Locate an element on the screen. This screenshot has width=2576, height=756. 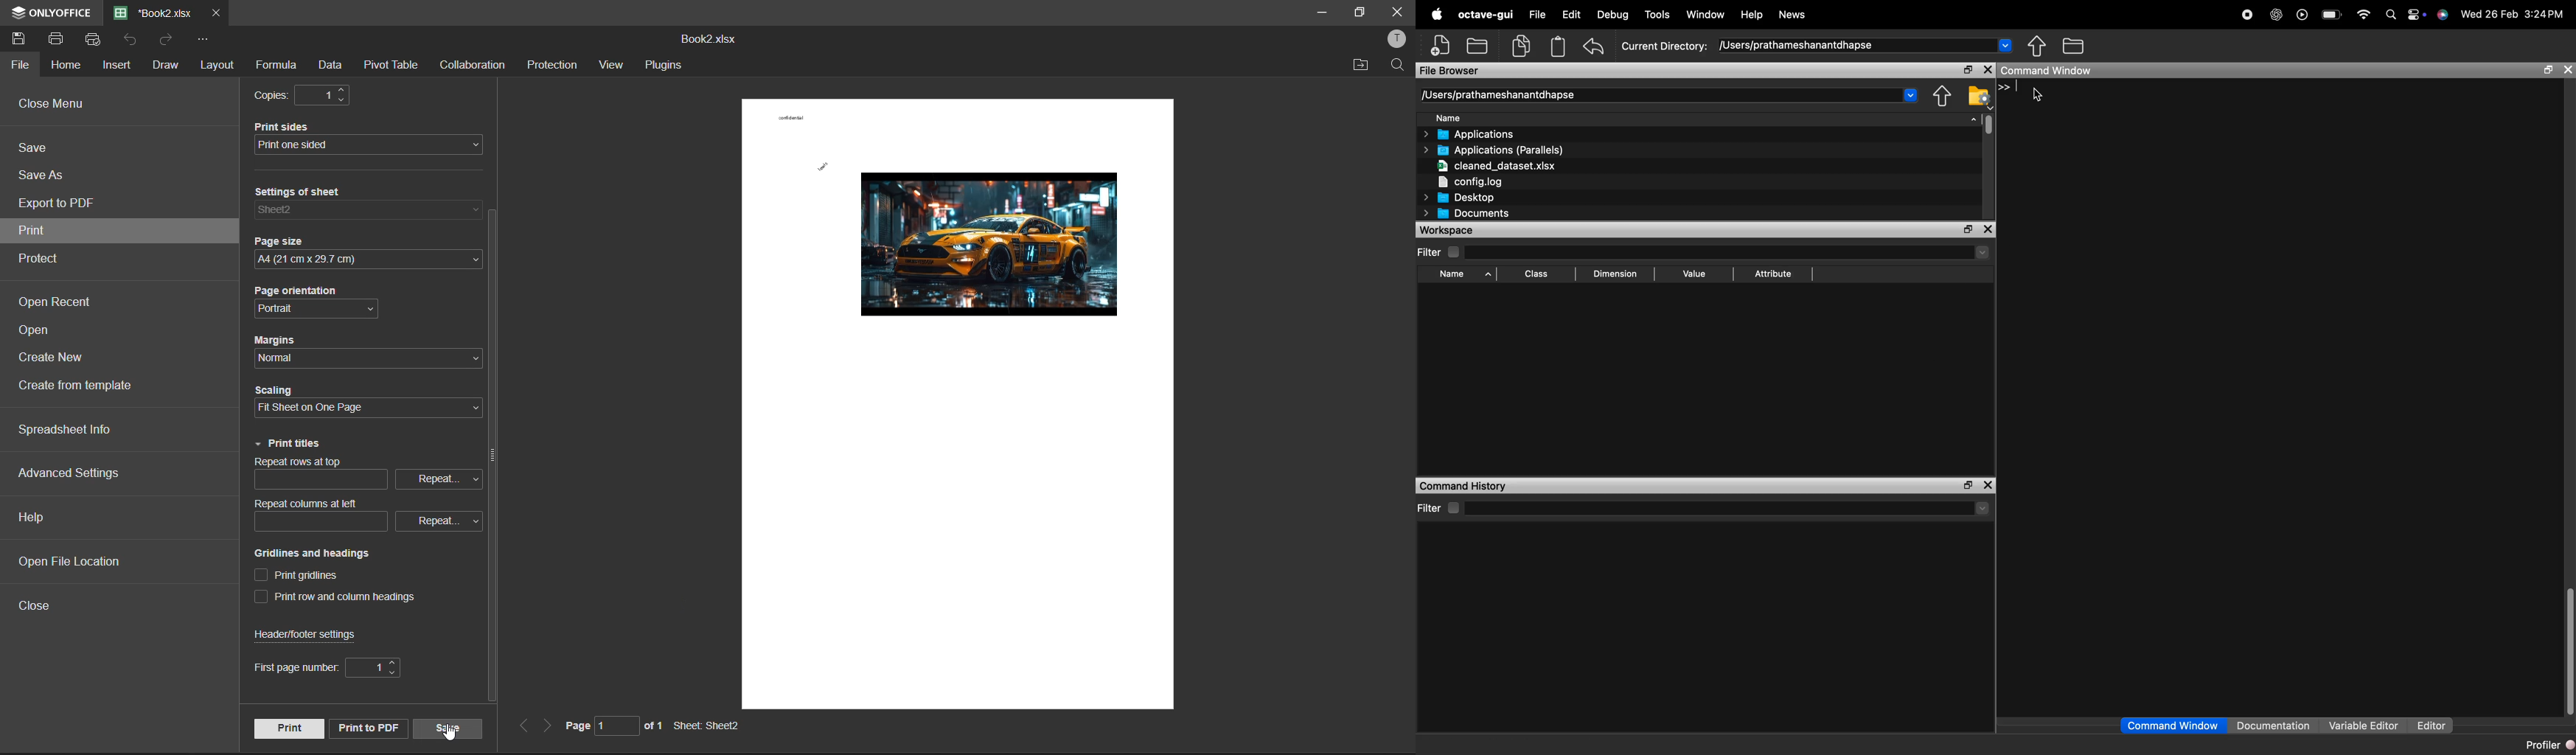
control center is located at coordinates (2416, 16).